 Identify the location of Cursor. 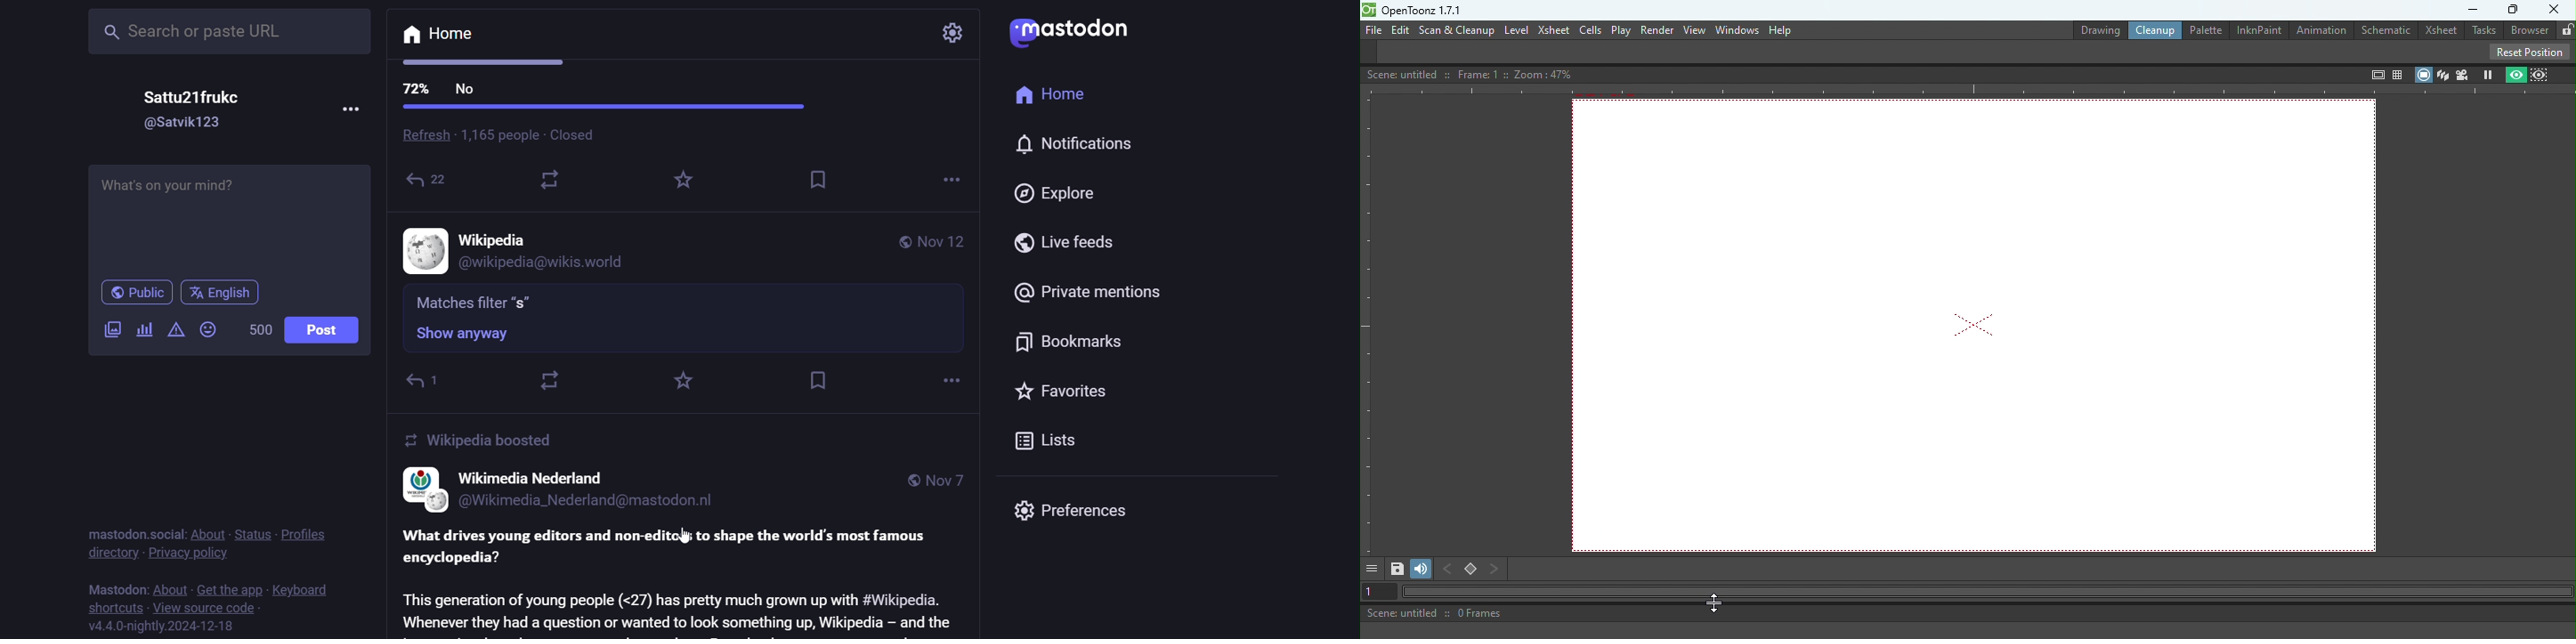
(686, 538).